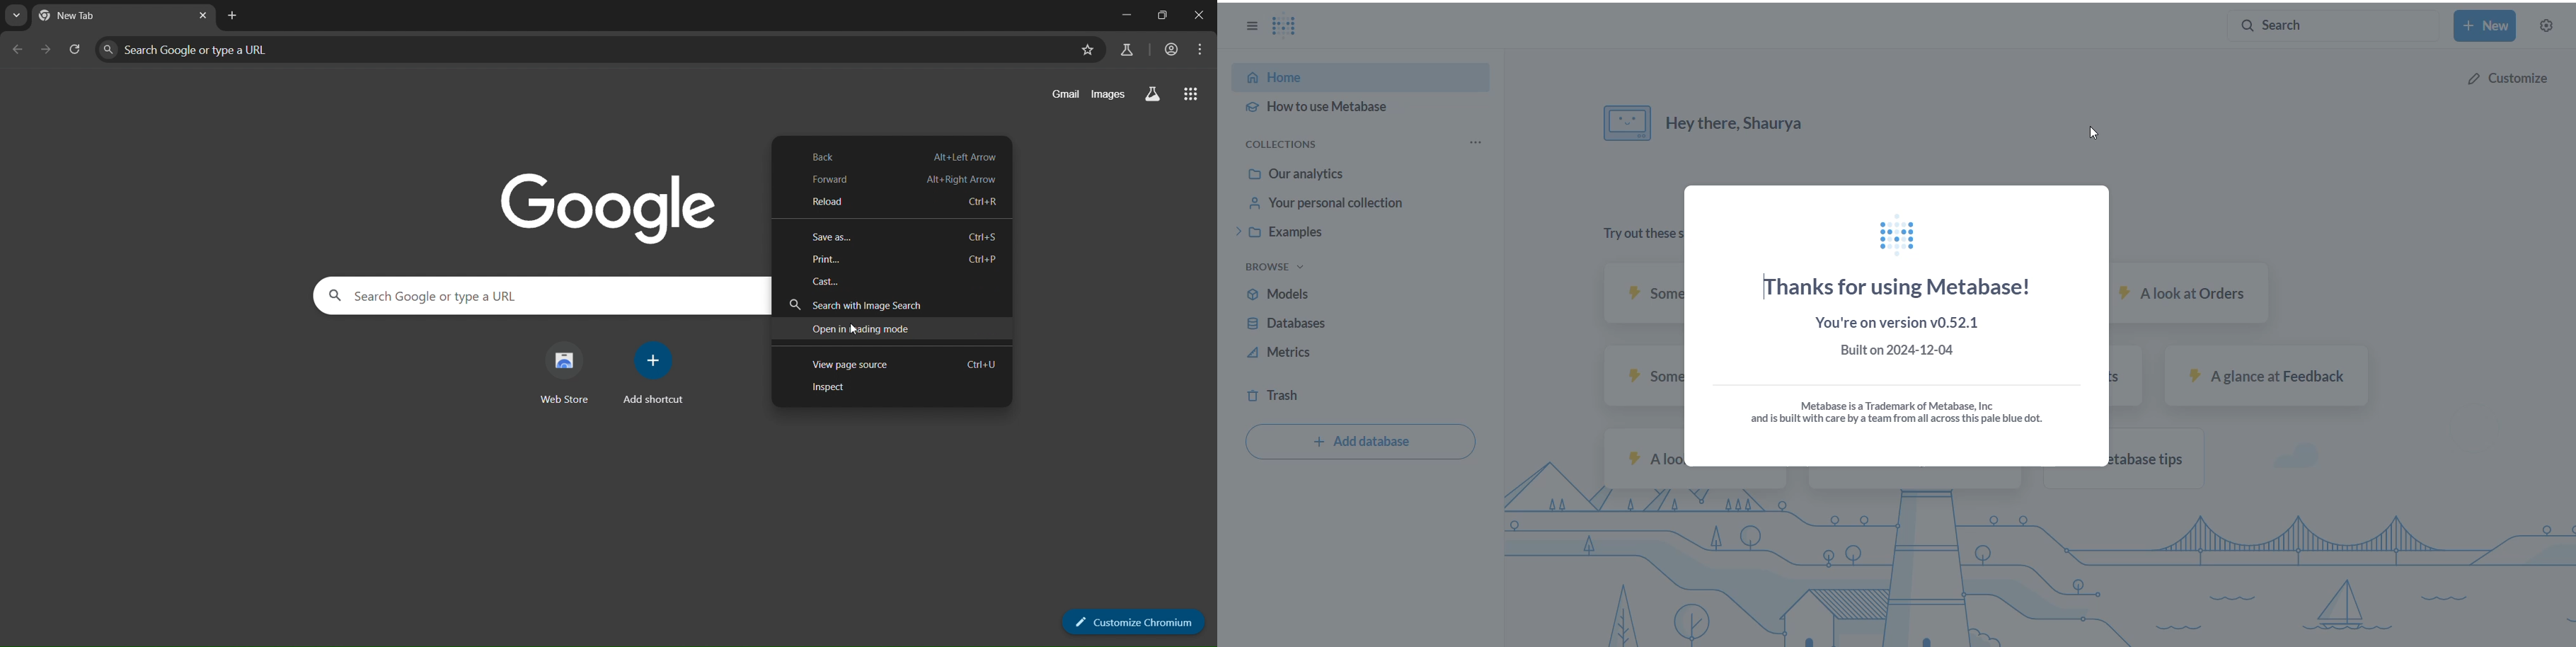 The width and height of the screenshot is (2576, 672). What do you see at coordinates (1129, 50) in the screenshot?
I see `search labs` at bounding box center [1129, 50].